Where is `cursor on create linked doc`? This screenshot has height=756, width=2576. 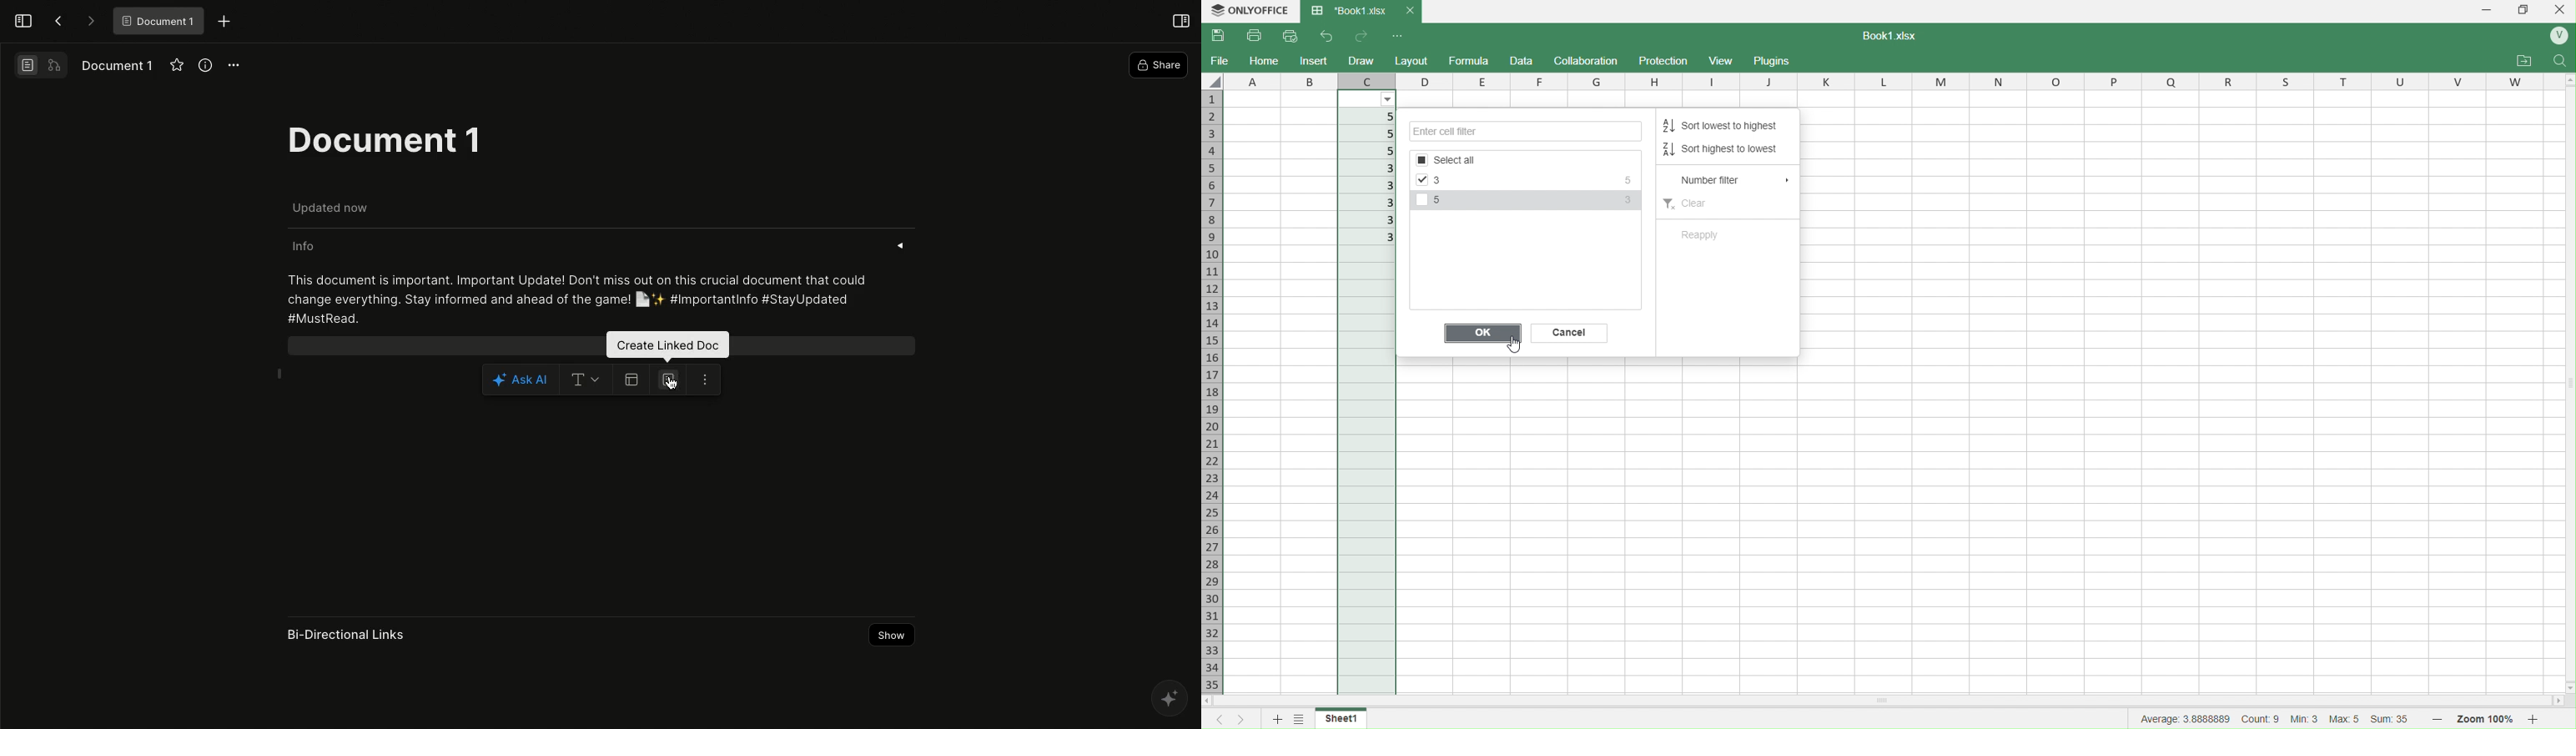 cursor on create linked doc is located at coordinates (674, 385).